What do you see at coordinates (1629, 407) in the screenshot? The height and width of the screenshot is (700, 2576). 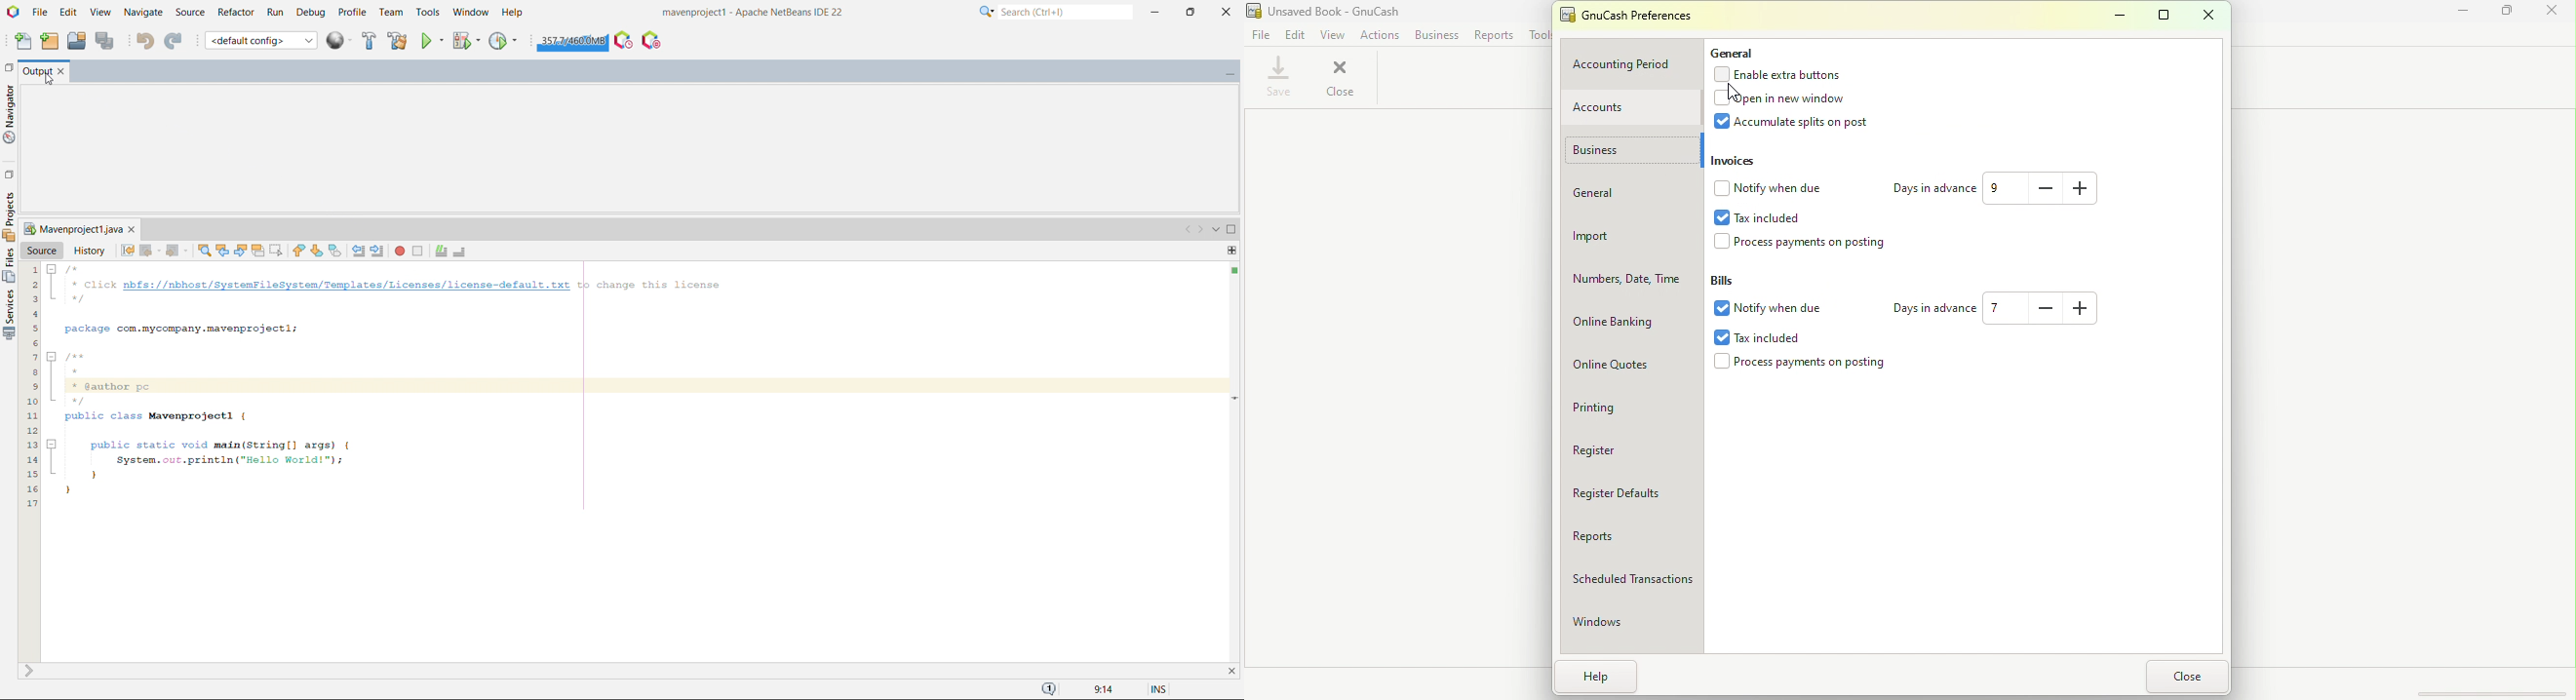 I see `Printing` at bounding box center [1629, 407].